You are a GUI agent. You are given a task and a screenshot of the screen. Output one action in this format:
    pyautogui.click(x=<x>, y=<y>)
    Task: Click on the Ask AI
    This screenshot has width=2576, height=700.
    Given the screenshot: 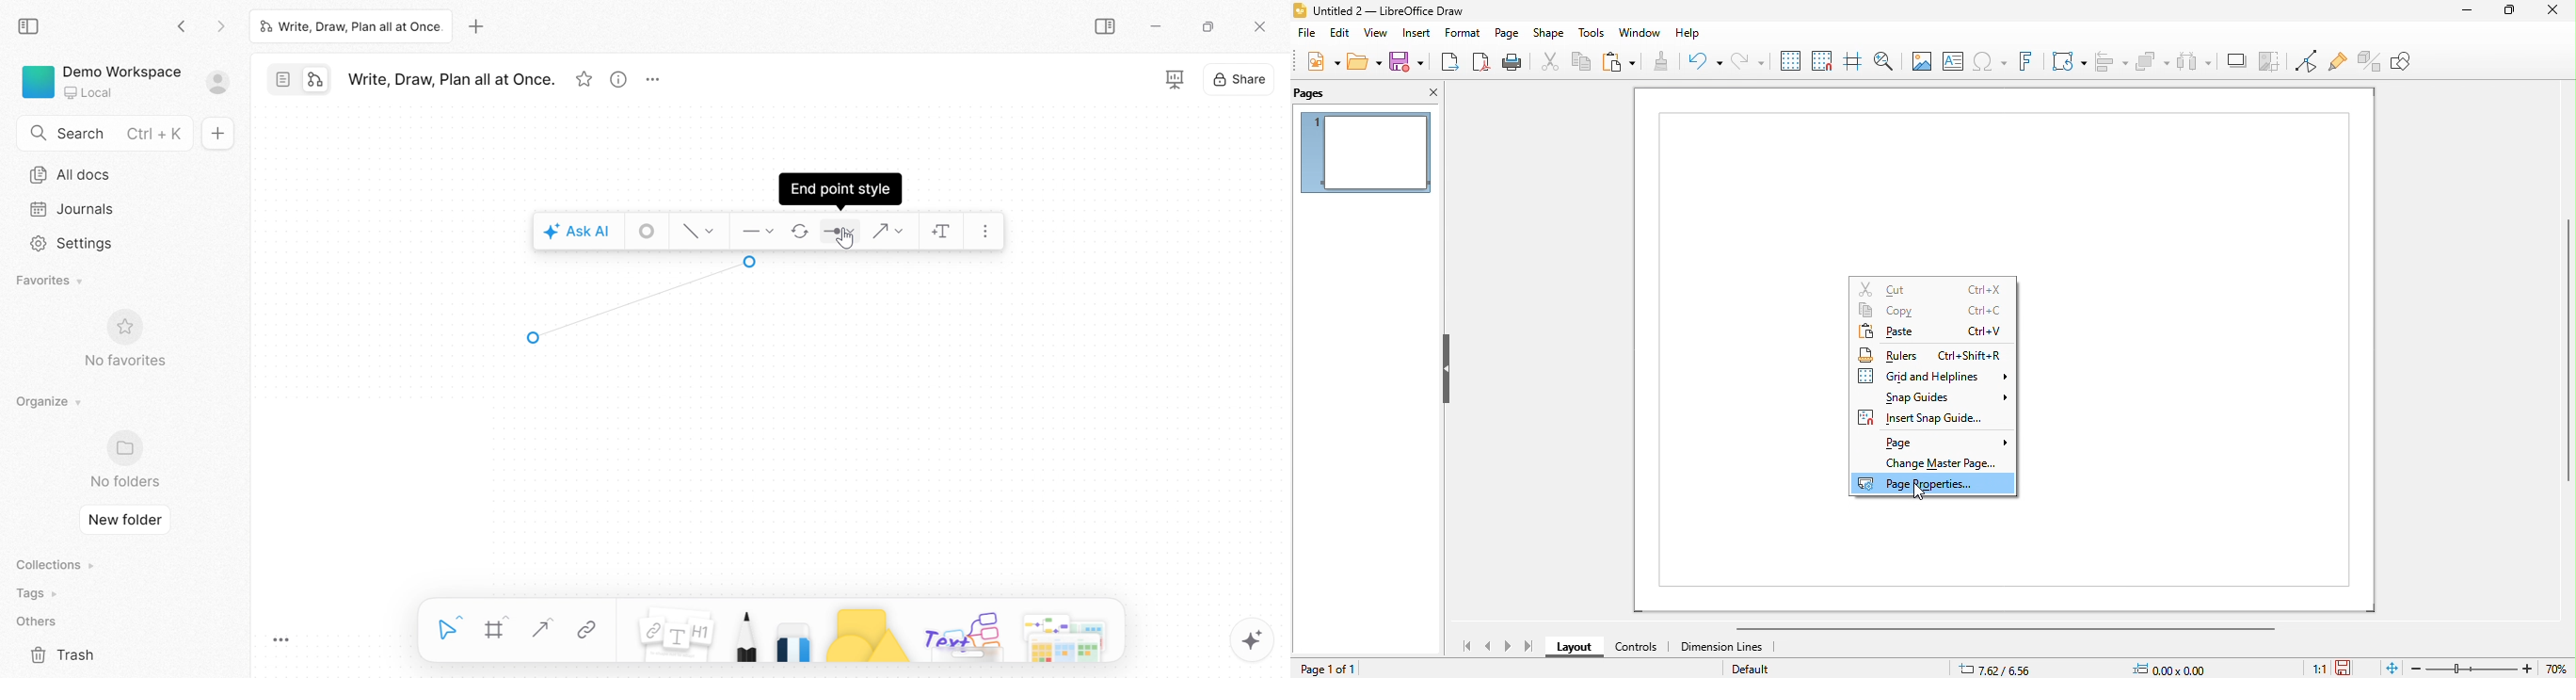 What is the action you would take?
    pyautogui.click(x=577, y=233)
    